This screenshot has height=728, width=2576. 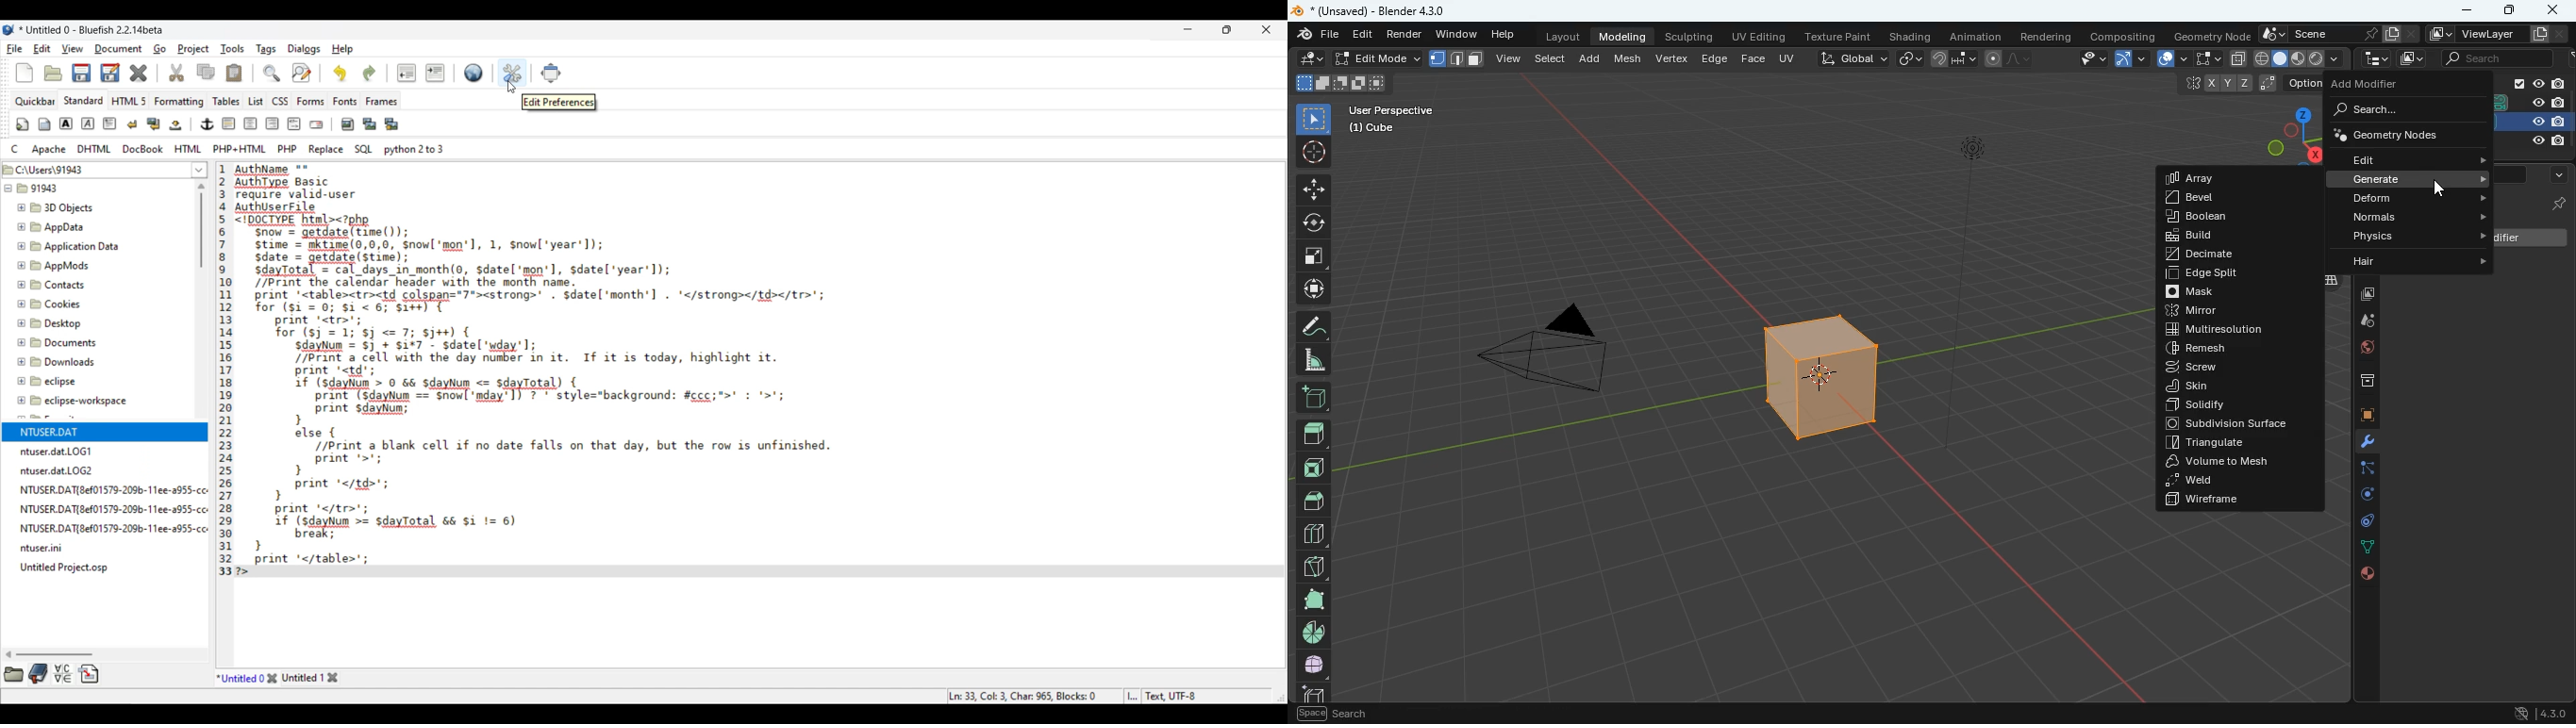 What do you see at coordinates (72, 49) in the screenshot?
I see `View menu` at bounding box center [72, 49].